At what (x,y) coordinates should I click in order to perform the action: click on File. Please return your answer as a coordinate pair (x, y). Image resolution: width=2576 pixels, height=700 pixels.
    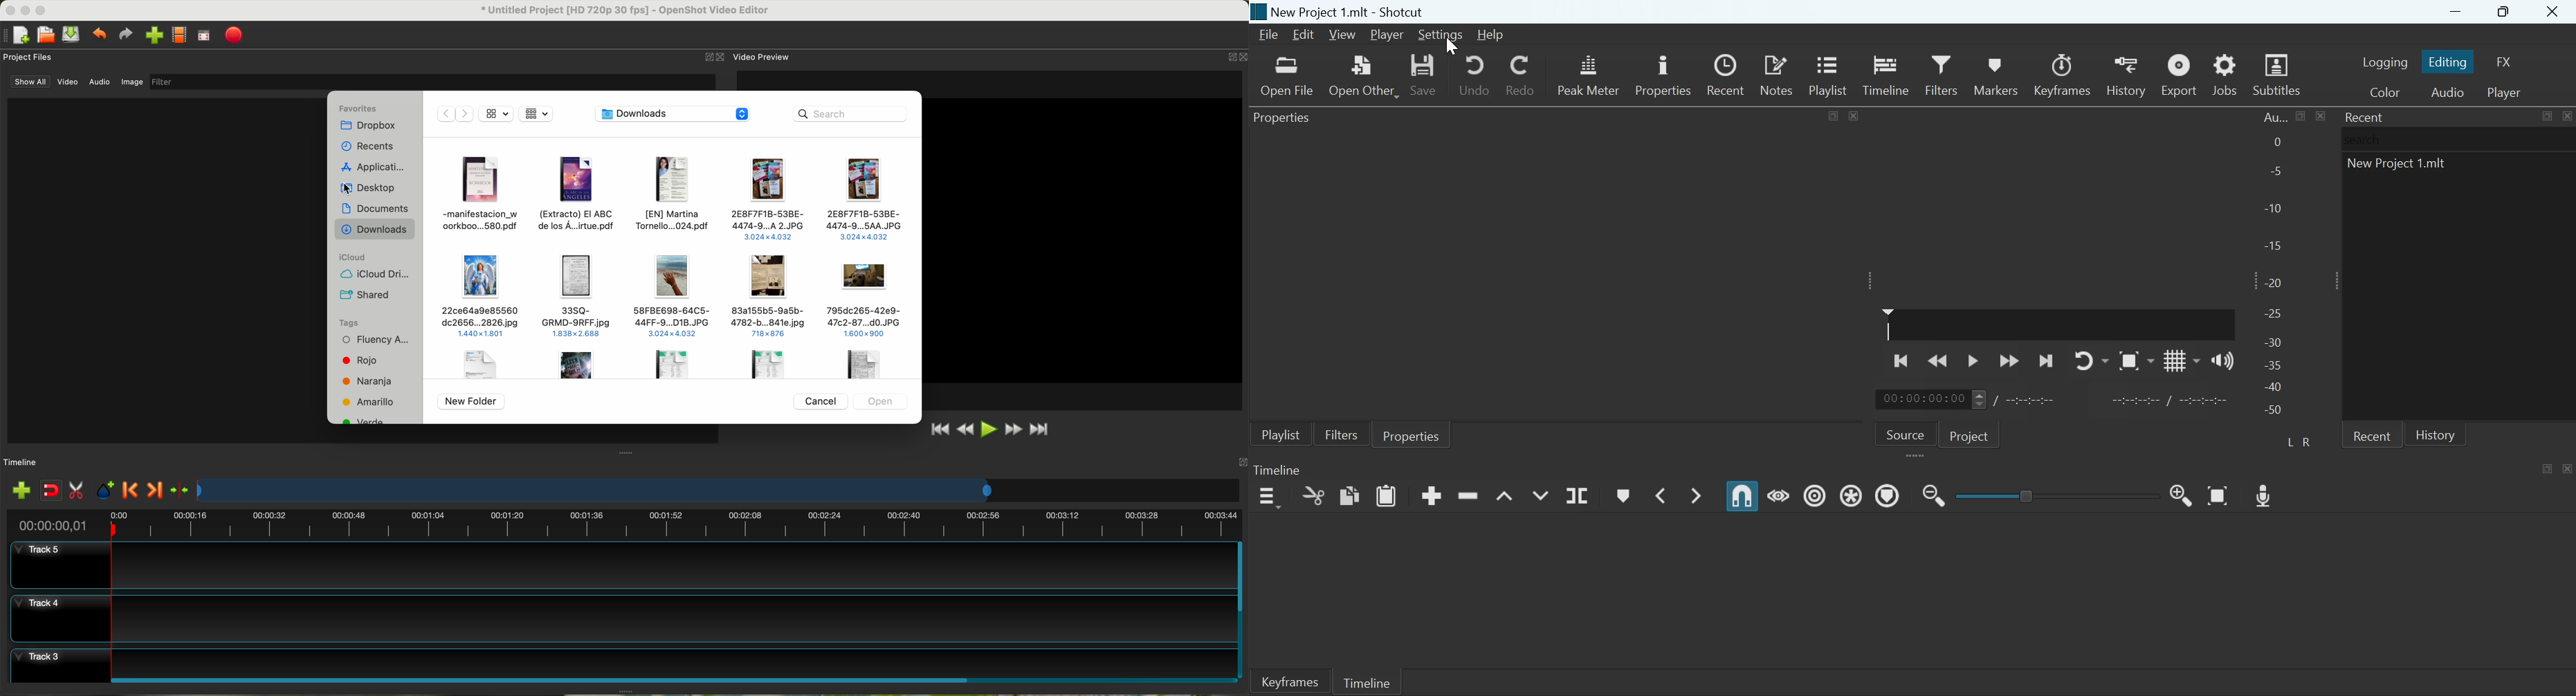
    Looking at the image, I should click on (1270, 35).